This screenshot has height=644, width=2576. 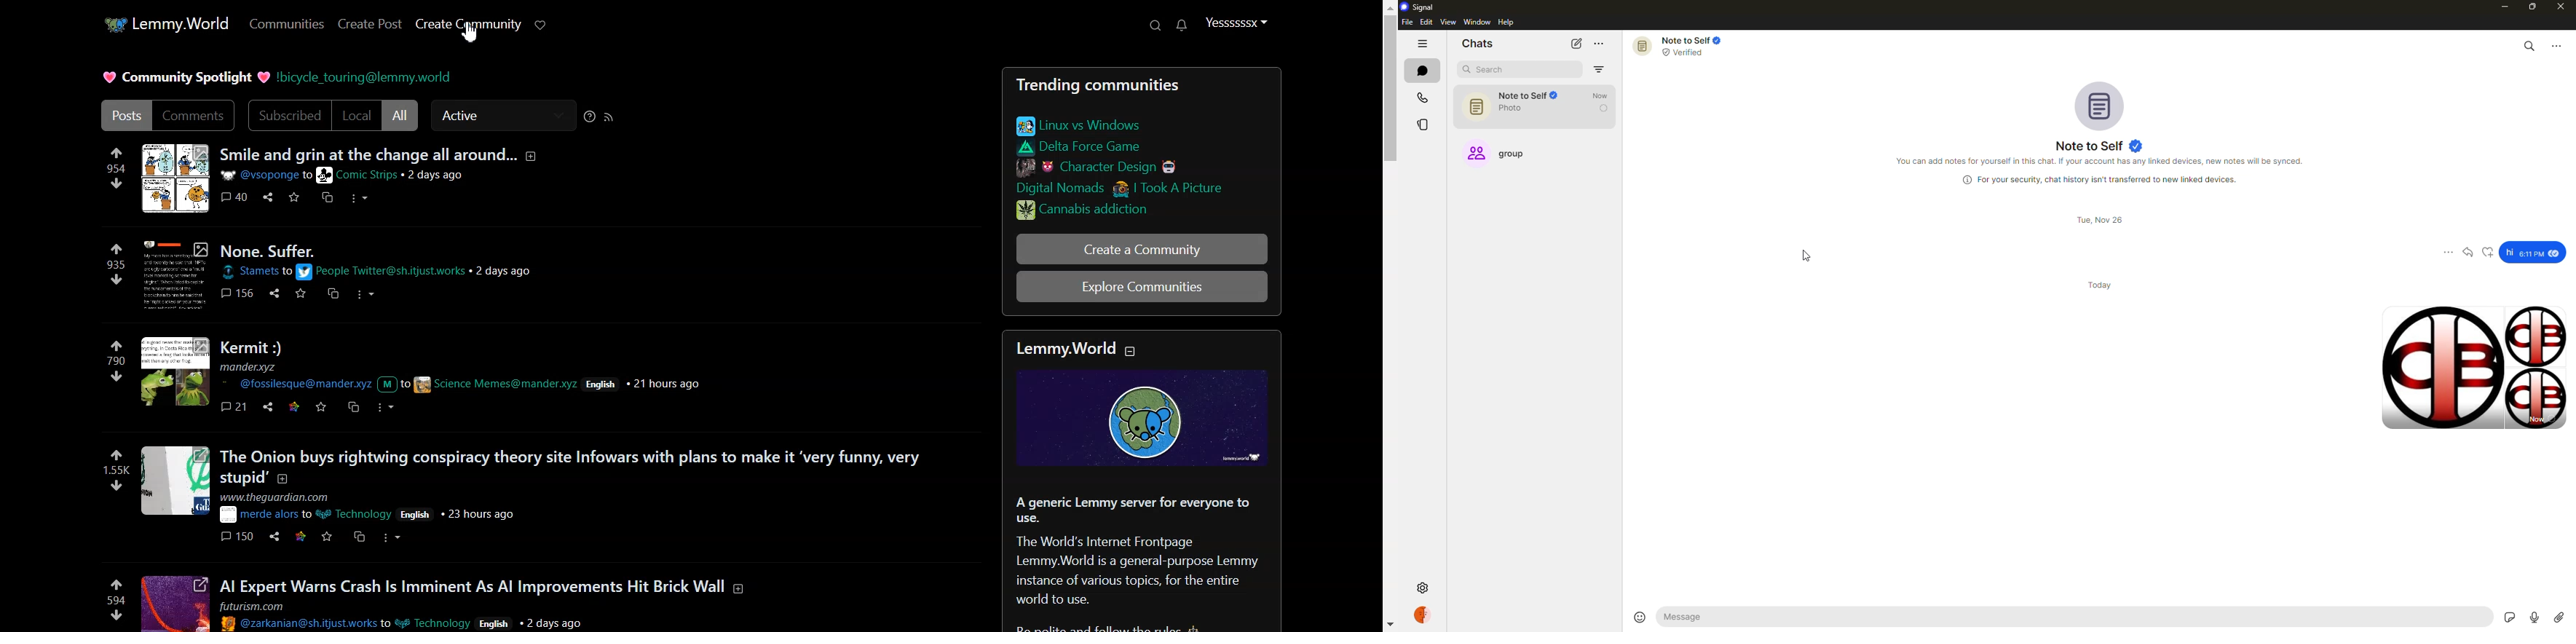 What do you see at coordinates (2536, 619) in the screenshot?
I see `record` at bounding box center [2536, 619].